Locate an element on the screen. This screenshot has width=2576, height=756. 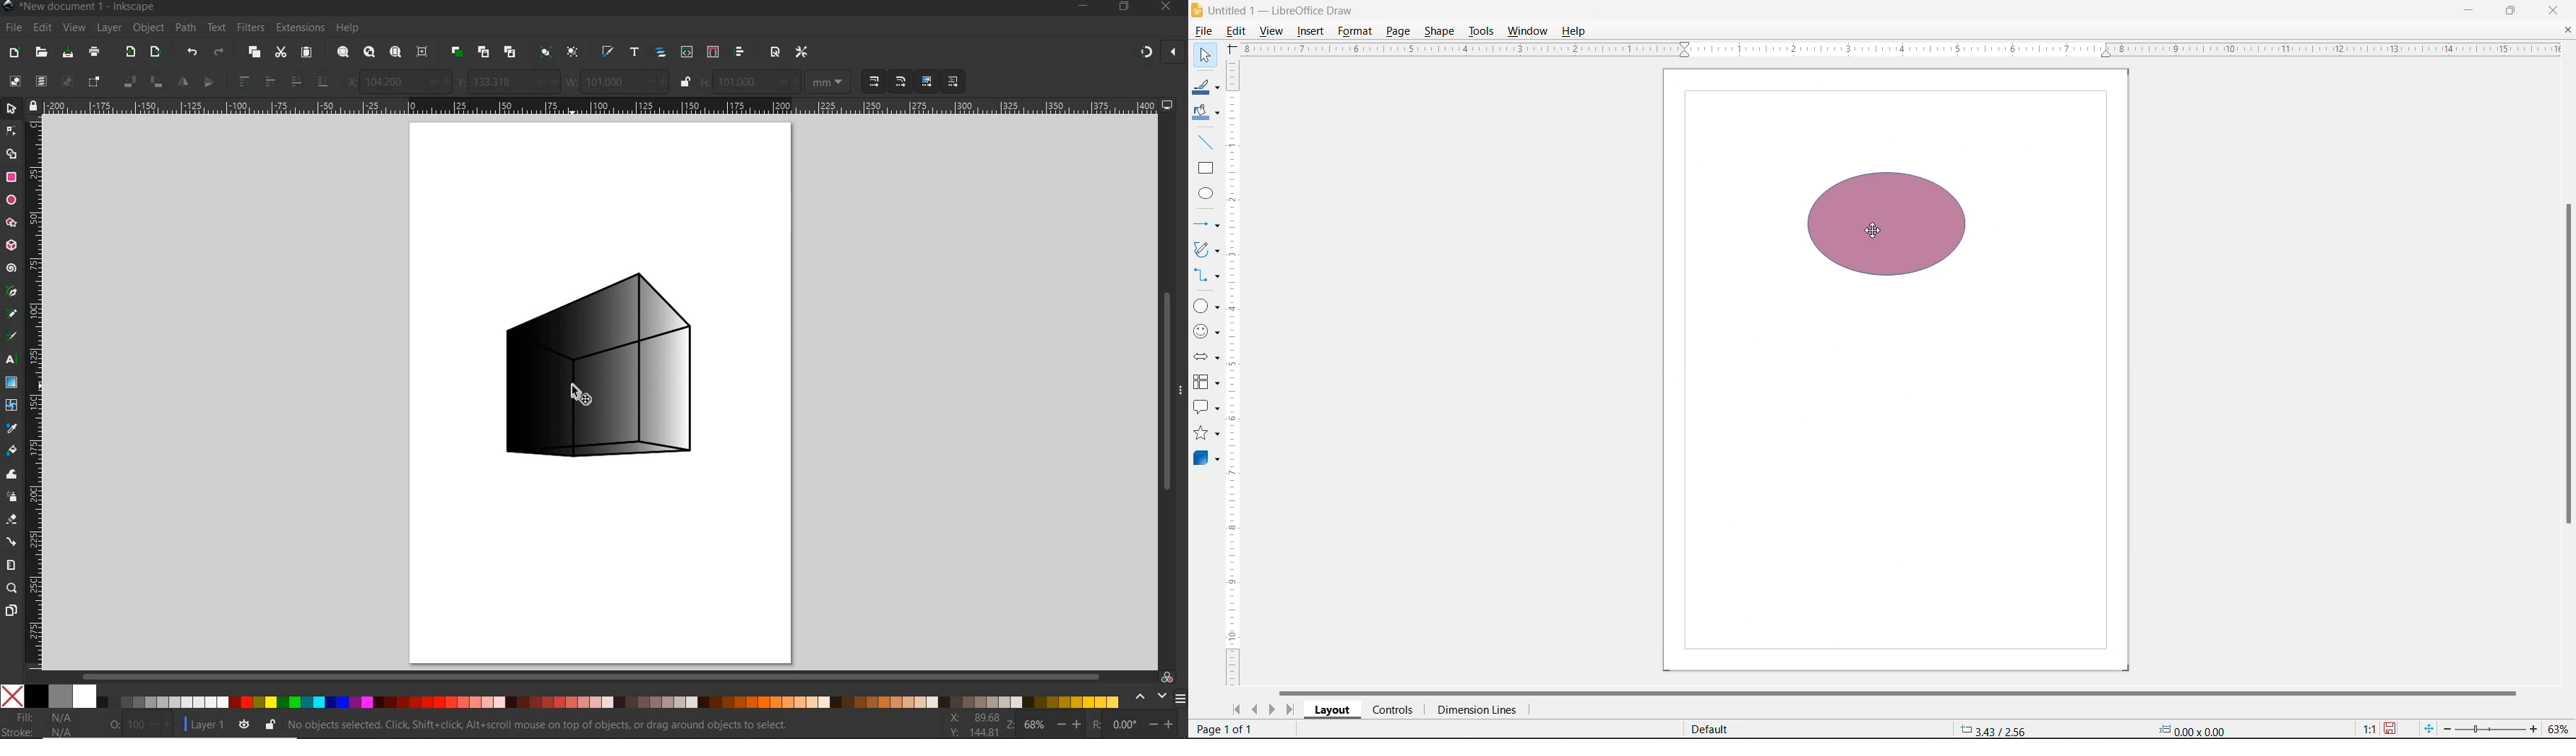
Horizontal Ruler is located at coordinates (1894, 50).